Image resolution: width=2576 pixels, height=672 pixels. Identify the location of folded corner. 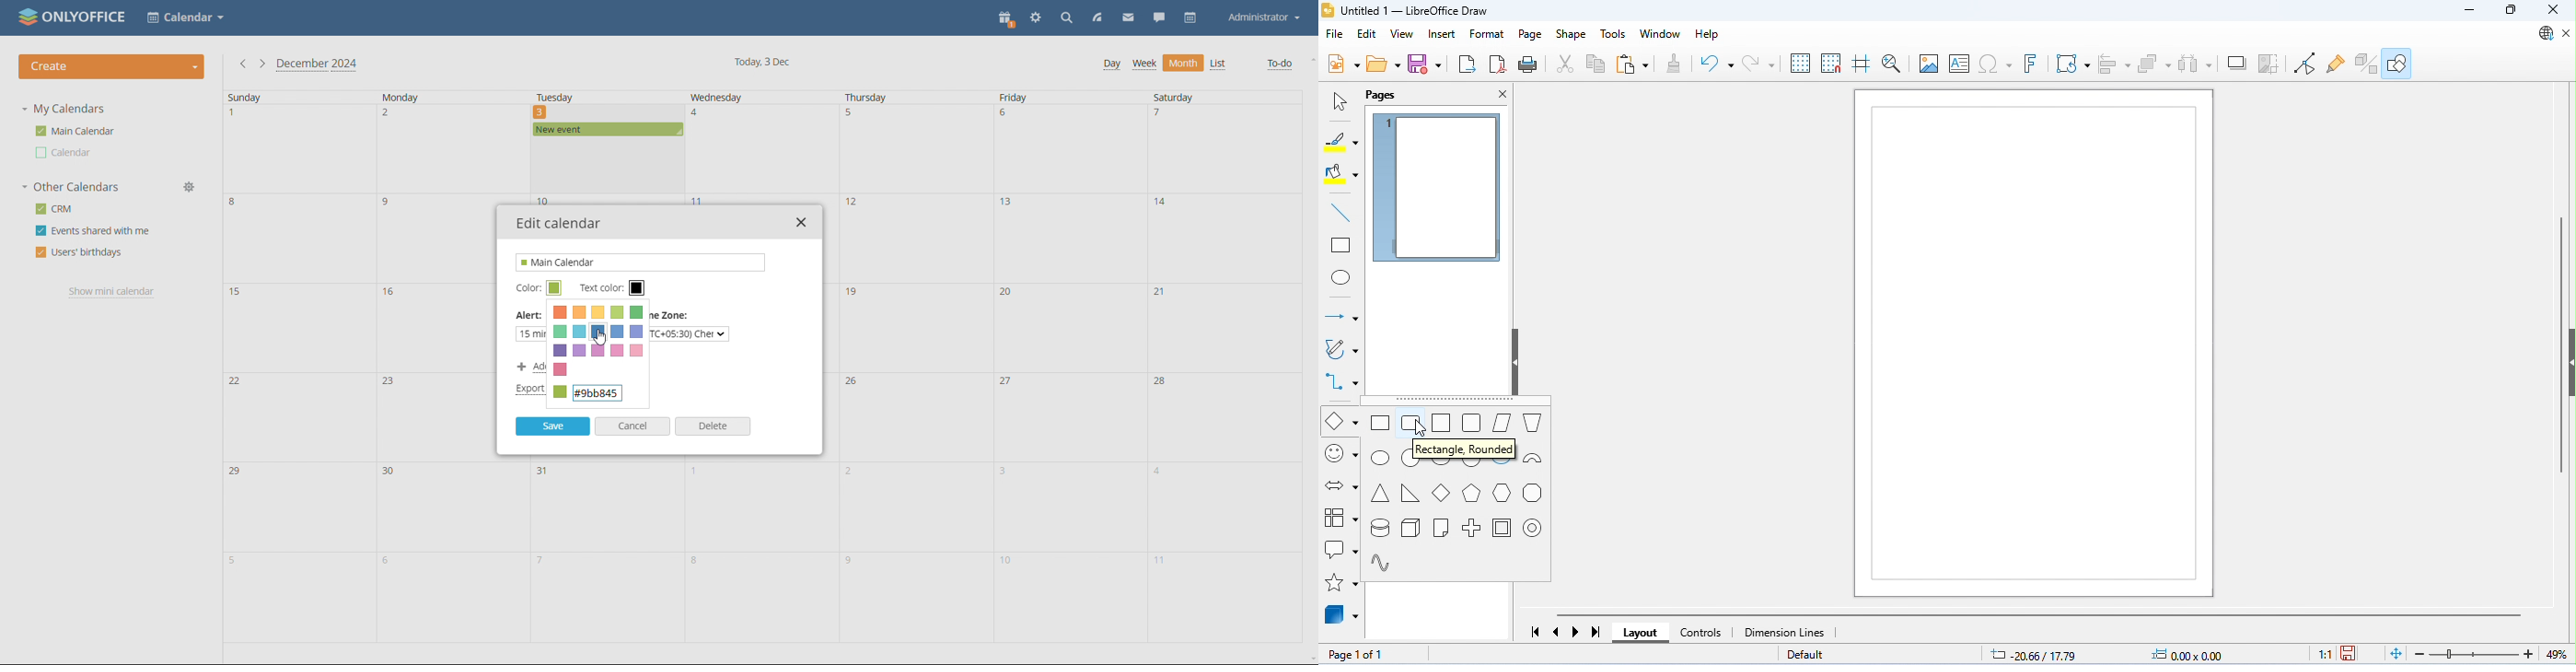
(1441, 528).